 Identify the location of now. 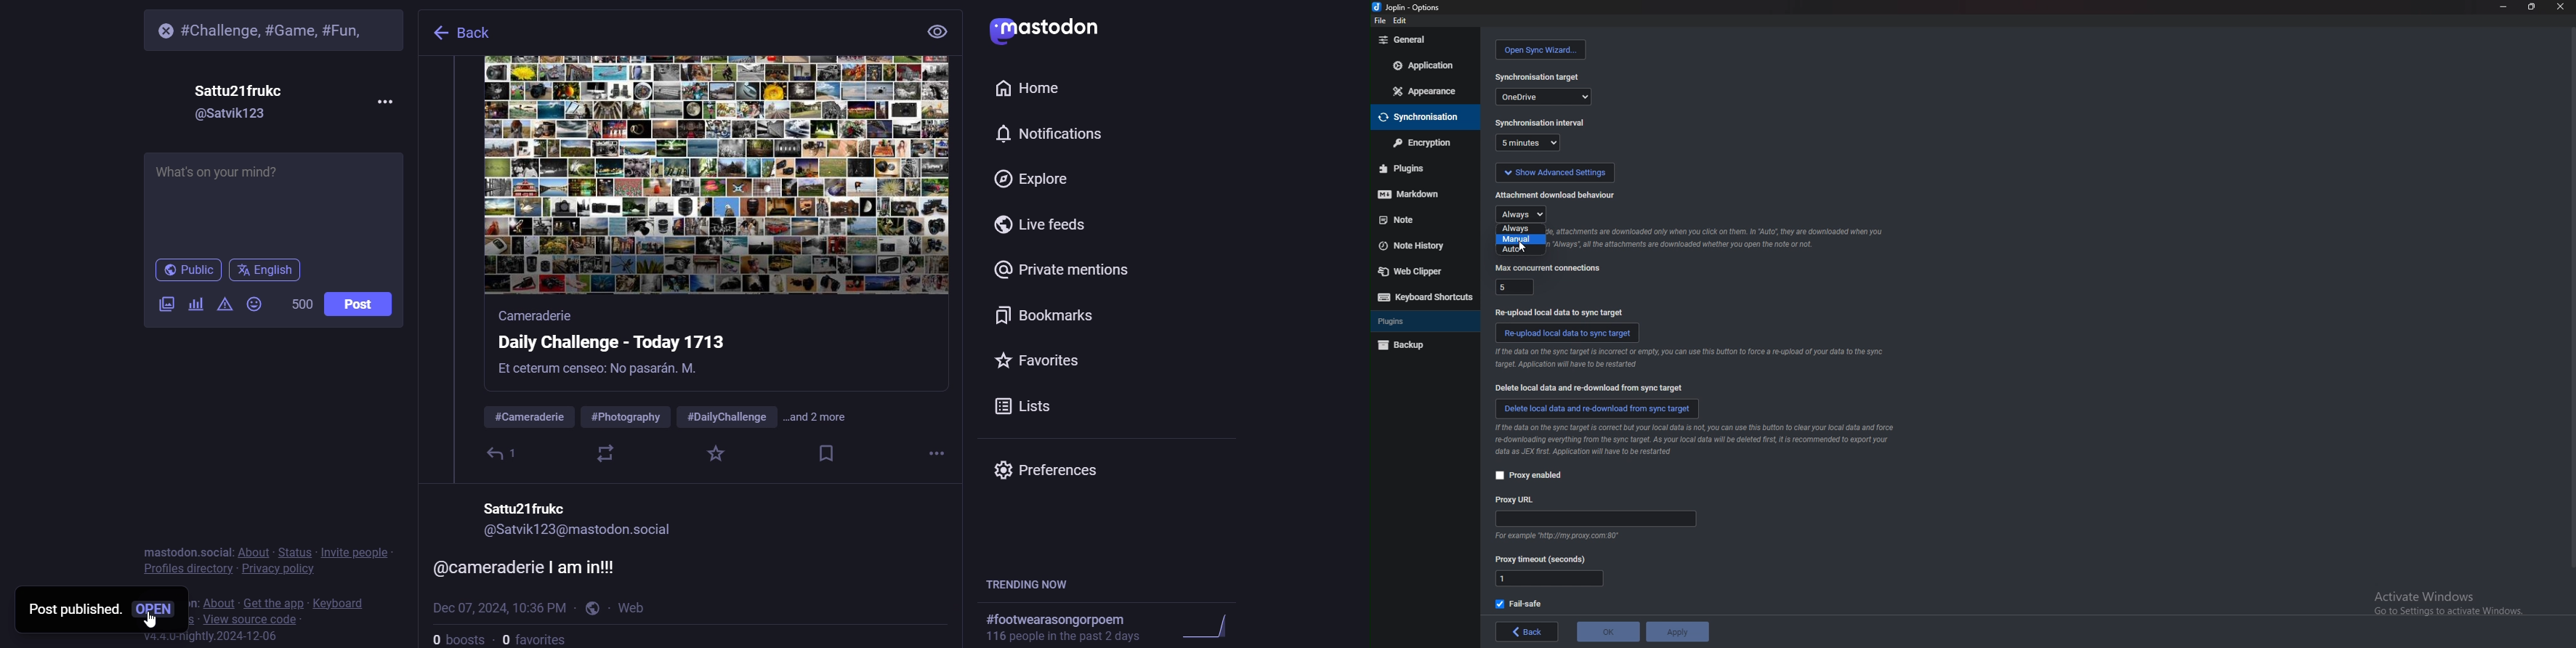
(637, 606).